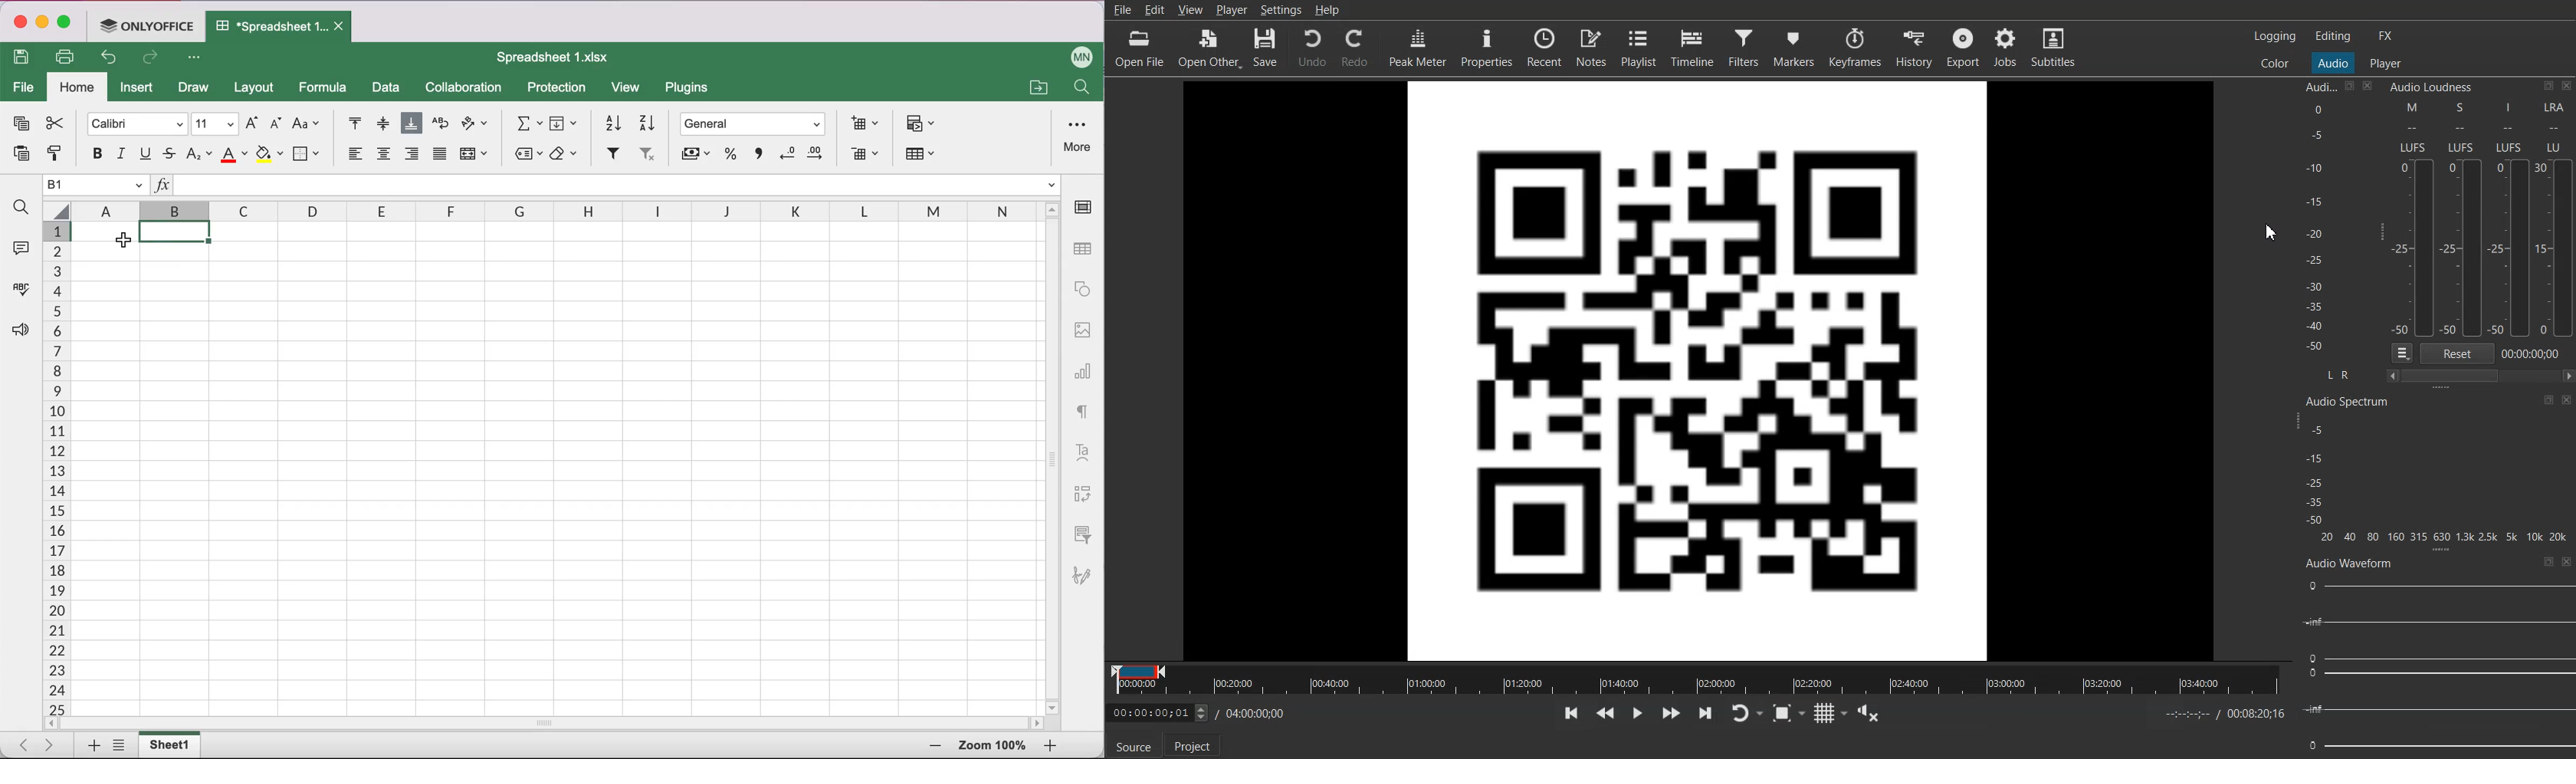 Image resolution: width=2576 pixels, height=784 pixels. What do you see at coordinates (2334, 35) in the screenshot?
I see `Switch to the Editing layout` at bounding box center [2334, 35].